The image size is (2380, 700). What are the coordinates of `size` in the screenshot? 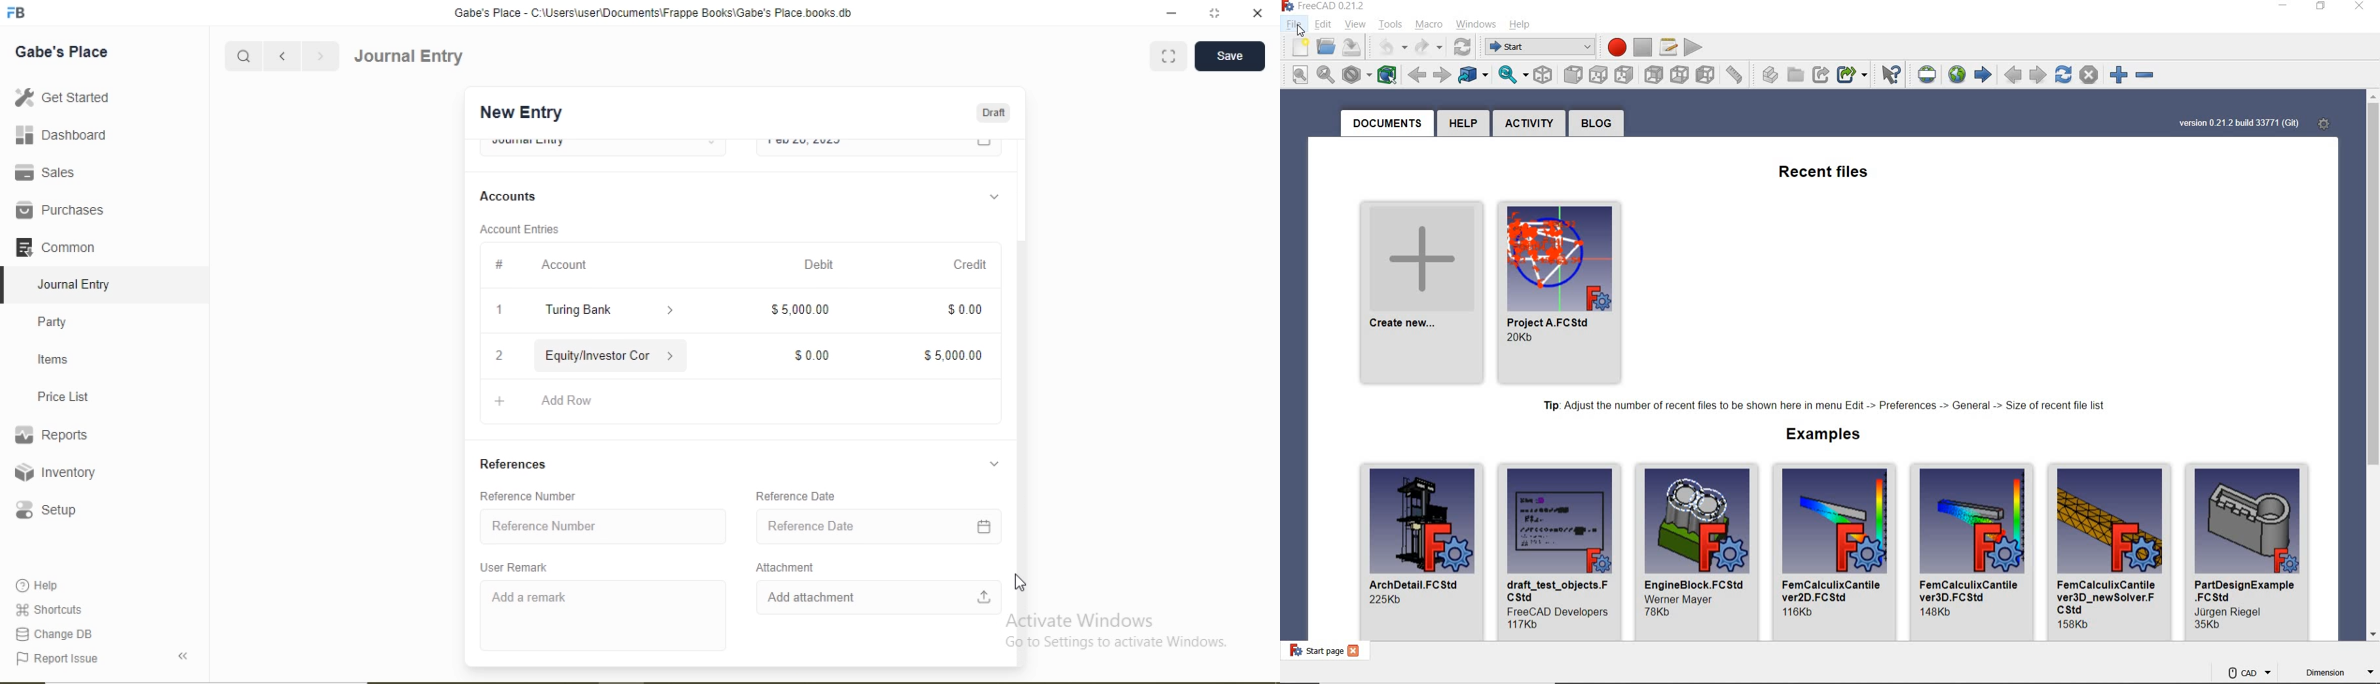 It's located at (1524, 624).